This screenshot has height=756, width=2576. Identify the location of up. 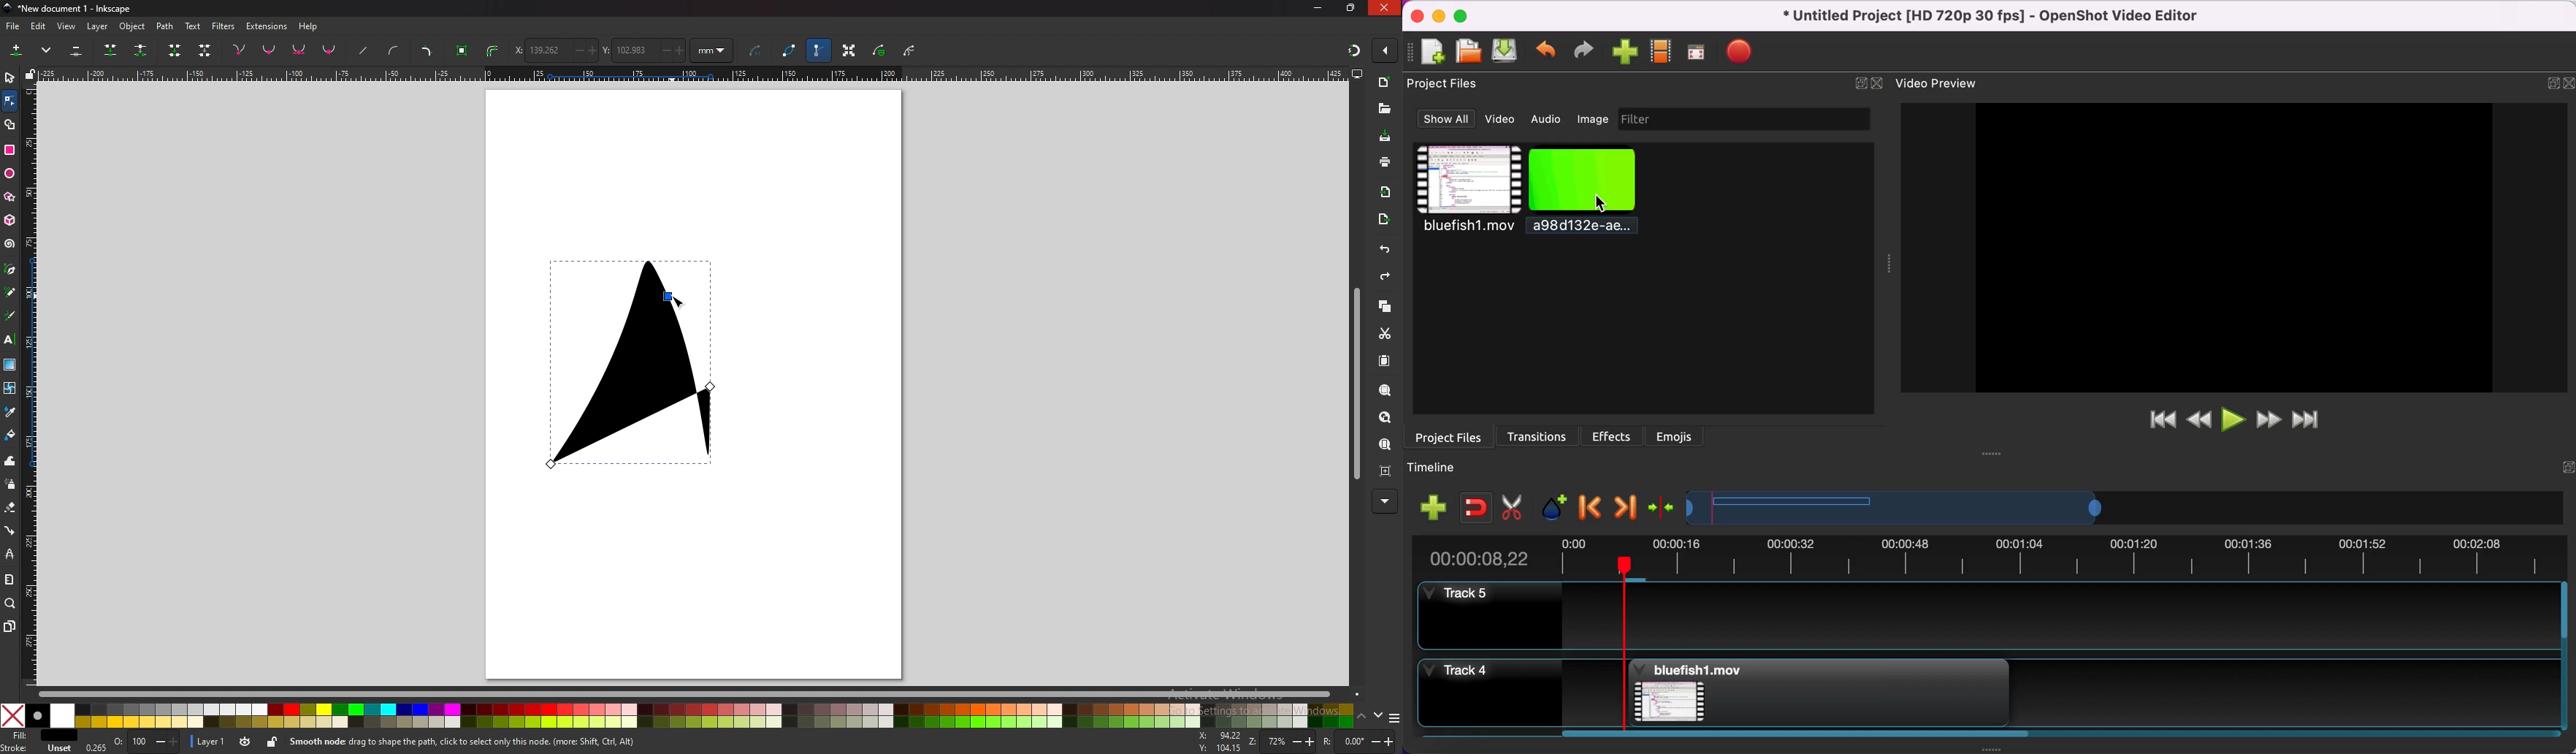
(1361, 717).